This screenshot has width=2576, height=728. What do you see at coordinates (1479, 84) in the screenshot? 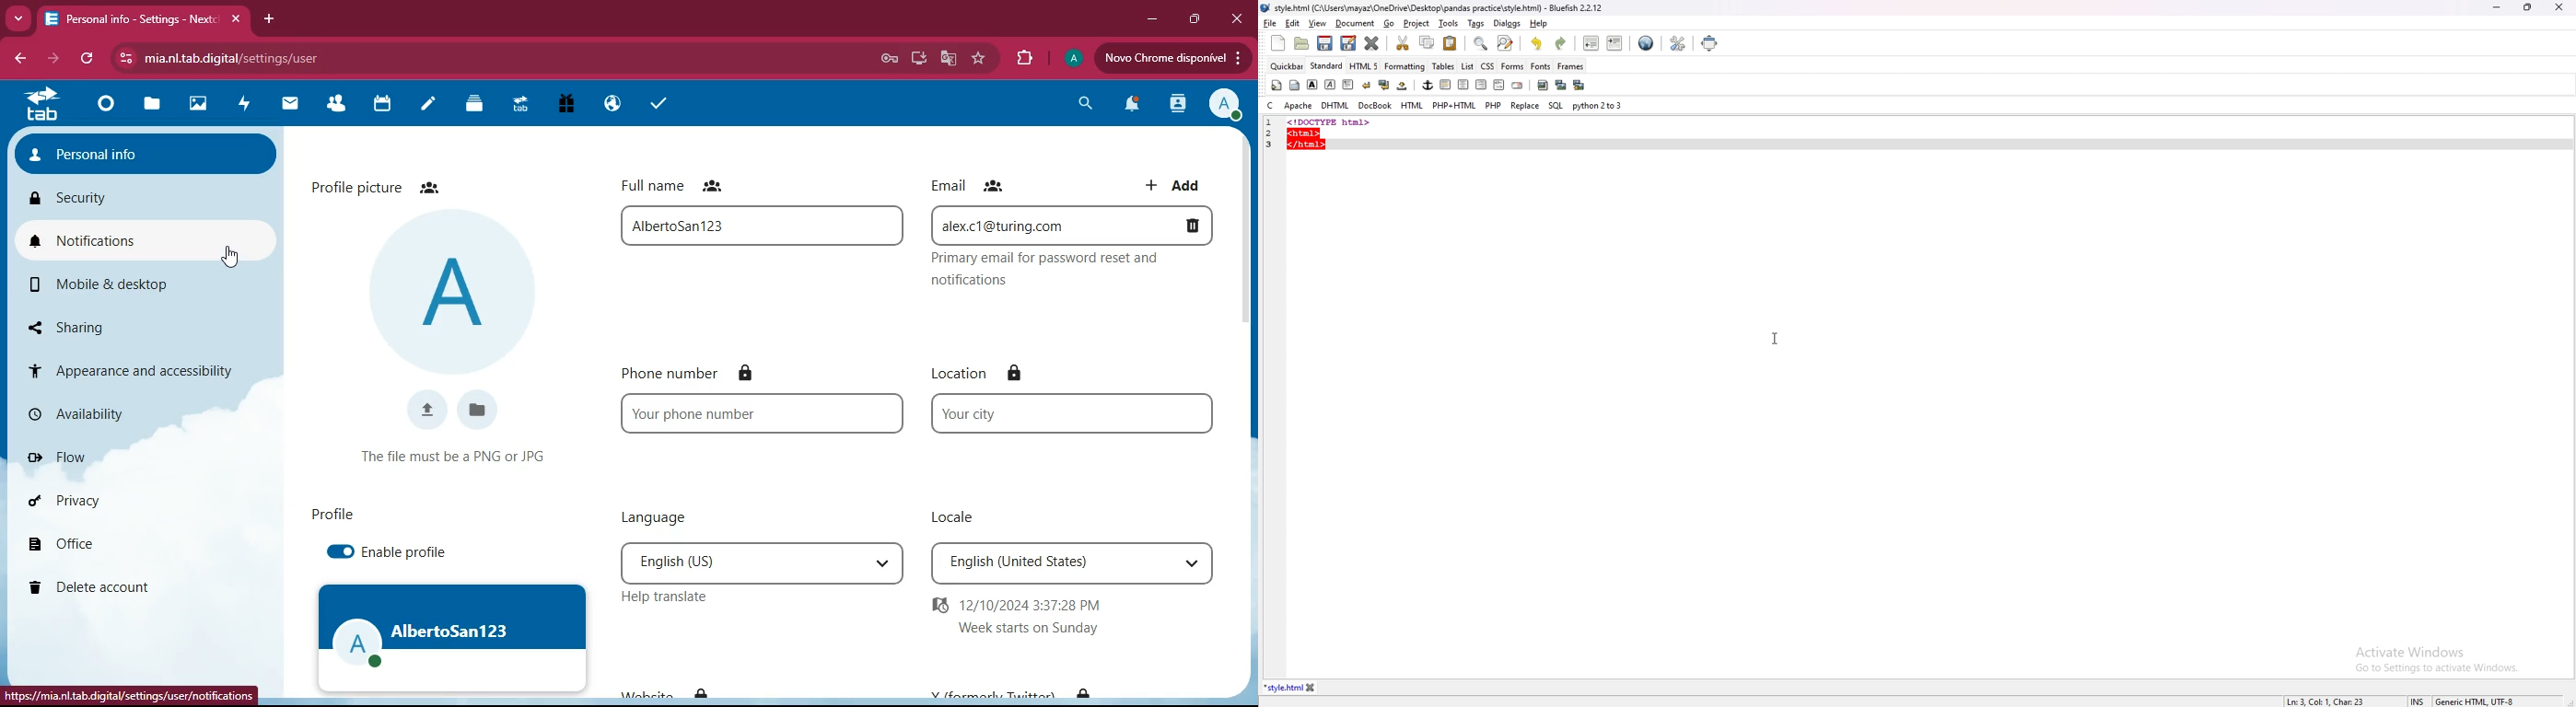
I see `right indent` at bounding box center [1479, 84].